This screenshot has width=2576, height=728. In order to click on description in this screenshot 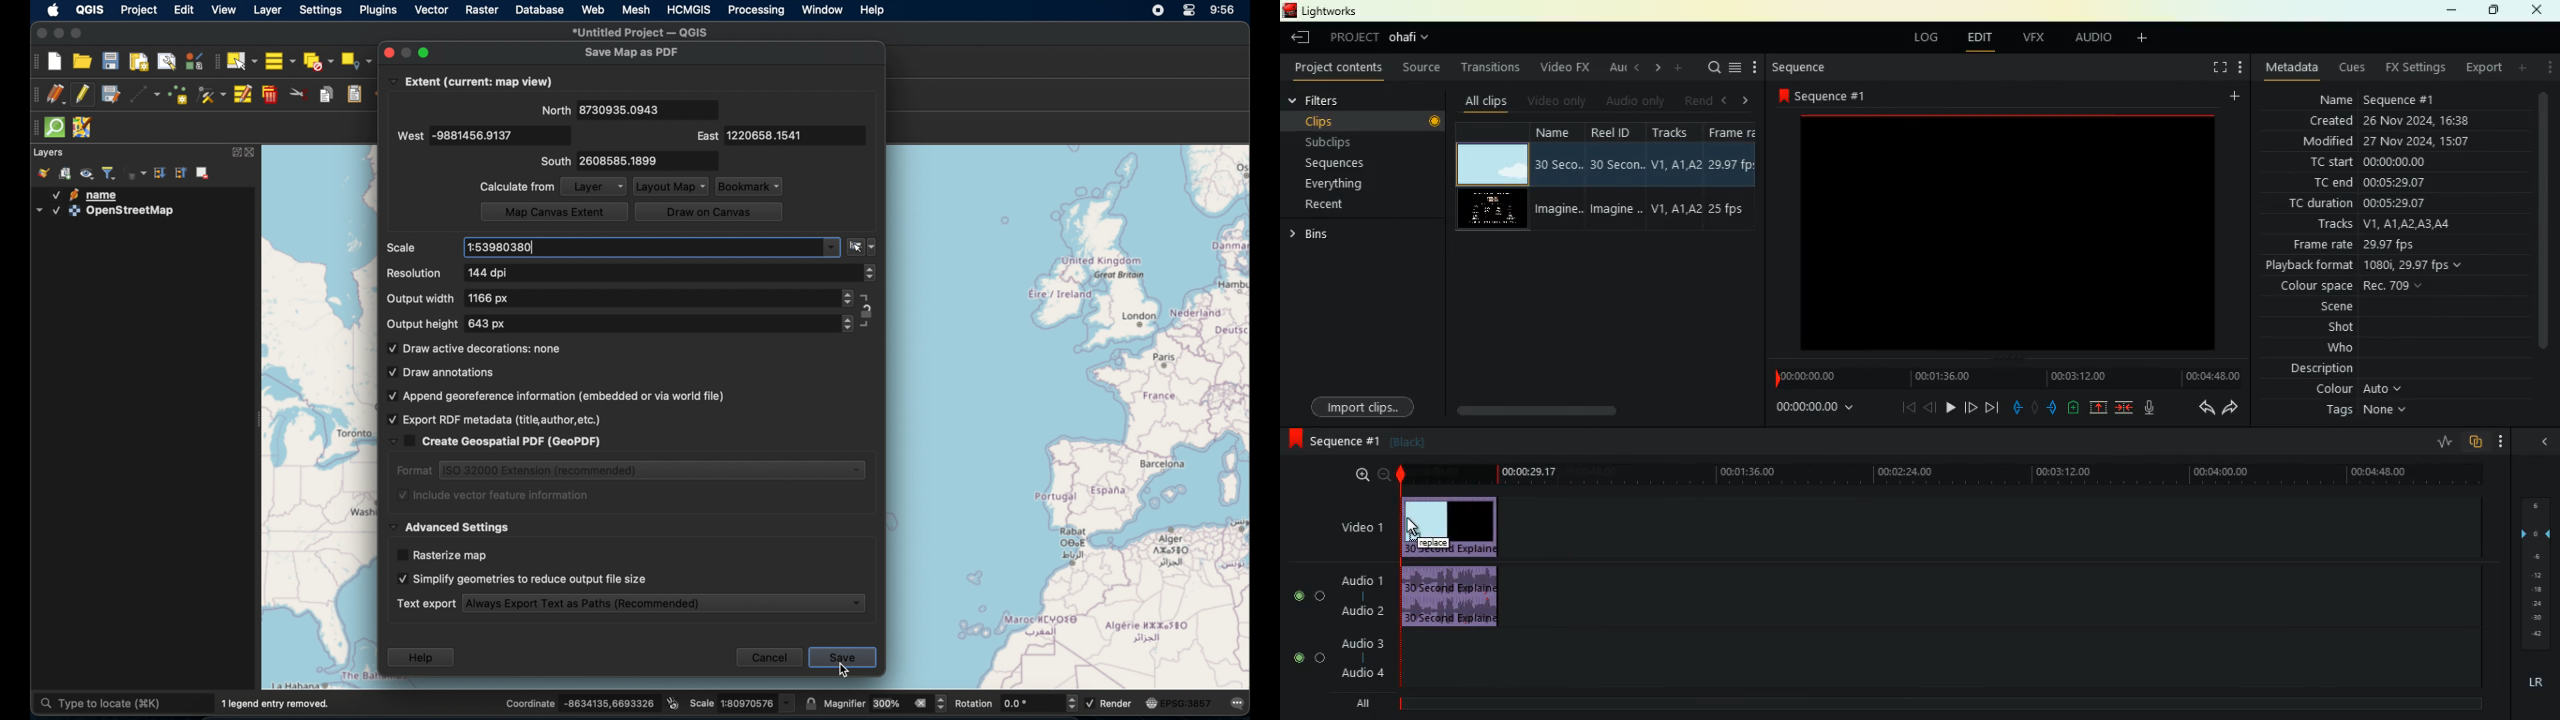, I will do `click(2318, 368)`.